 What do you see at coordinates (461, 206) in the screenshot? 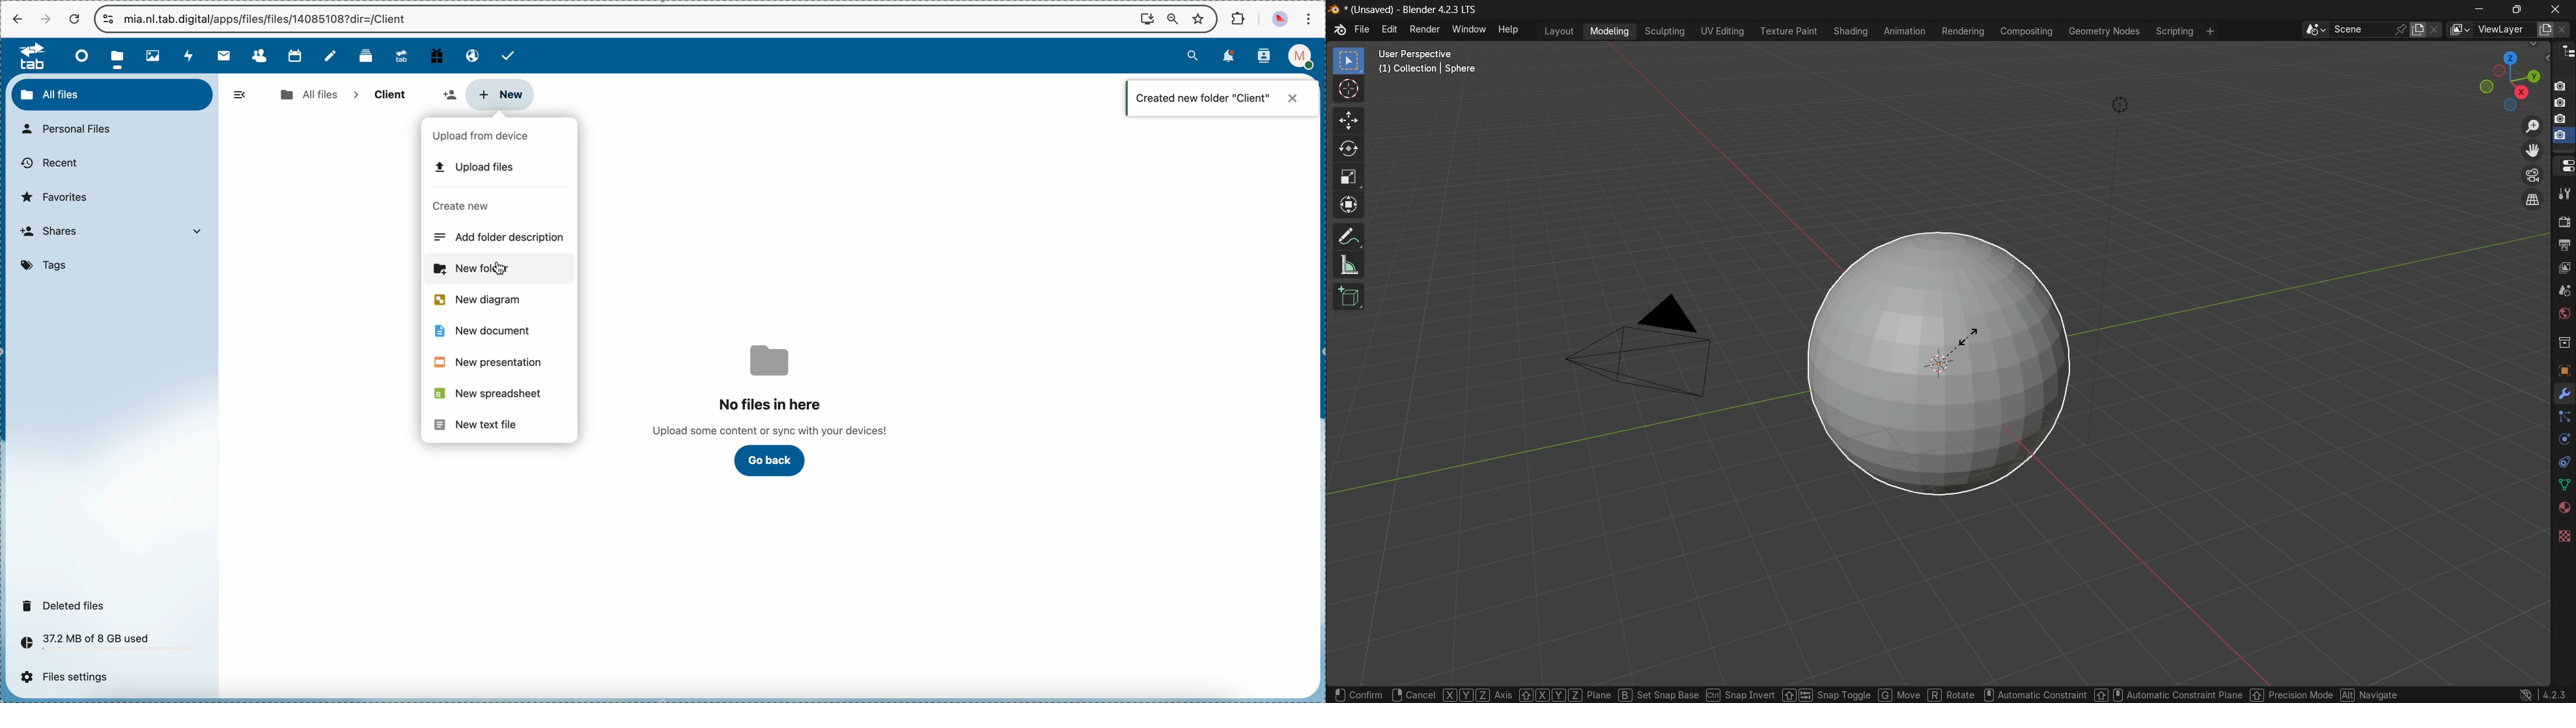
I see `create new` at bounding box center [461, 206].